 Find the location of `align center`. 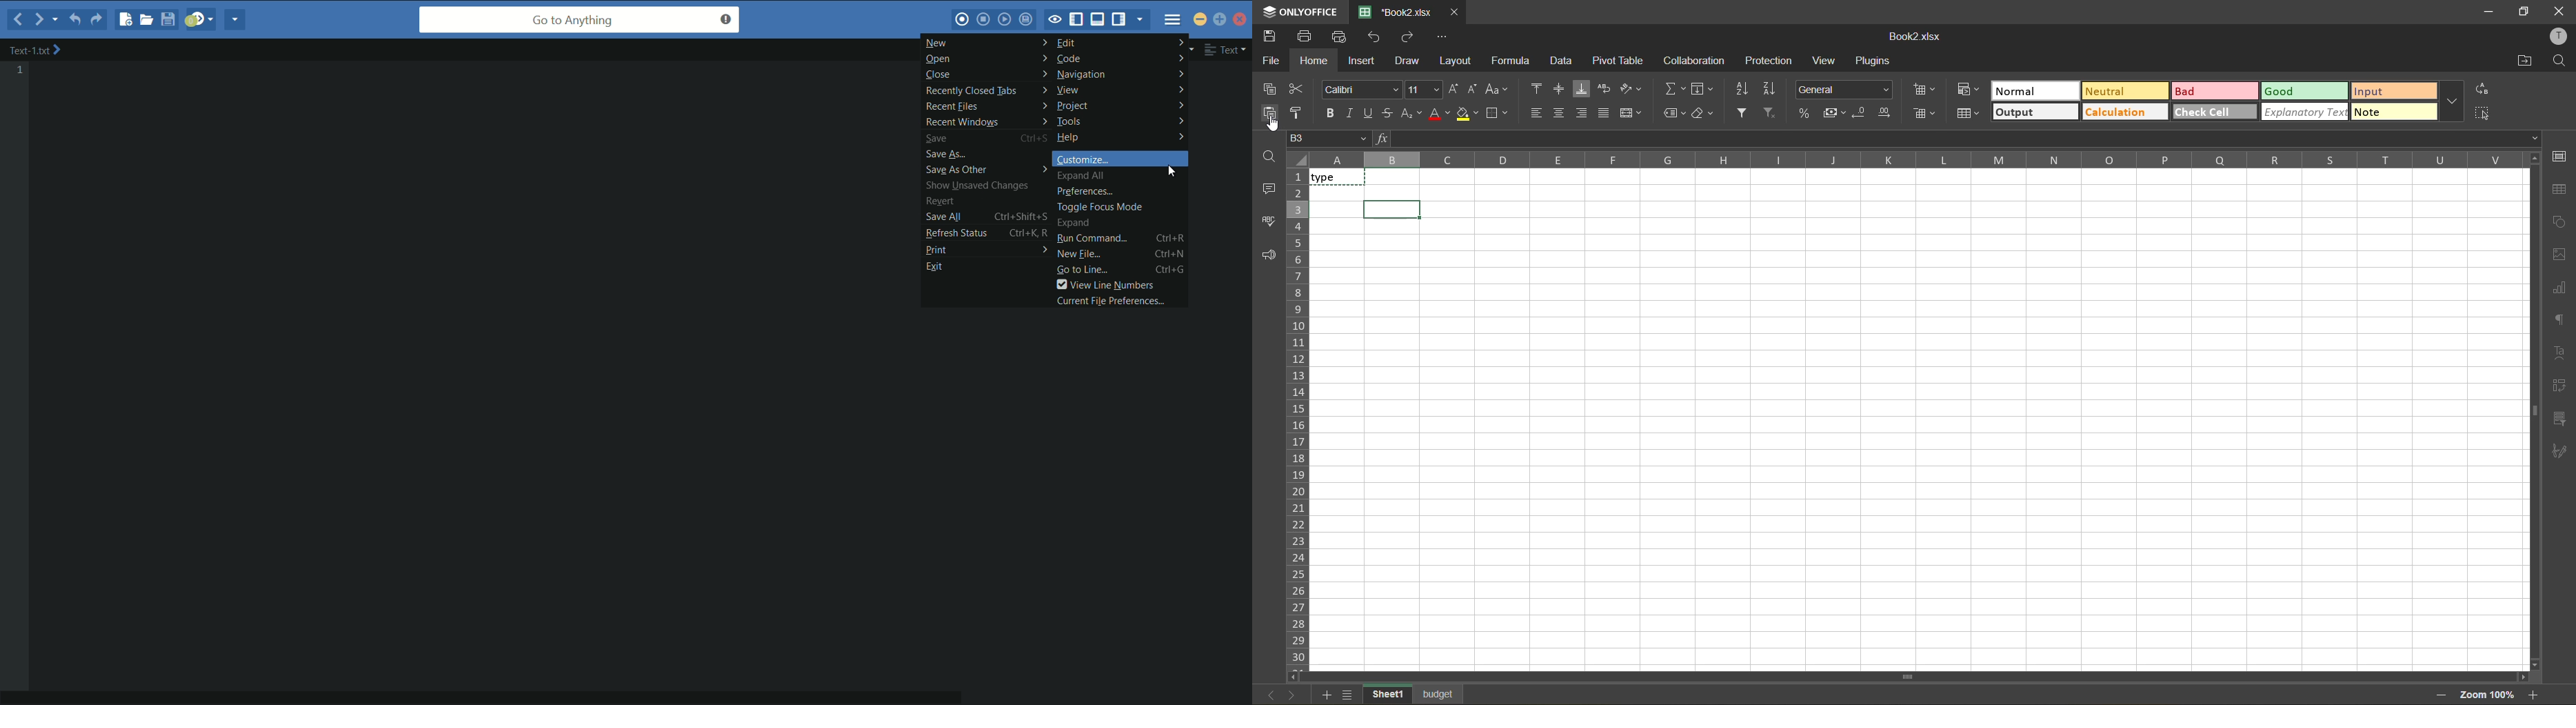

align center is located at coordinates (1560, 110).